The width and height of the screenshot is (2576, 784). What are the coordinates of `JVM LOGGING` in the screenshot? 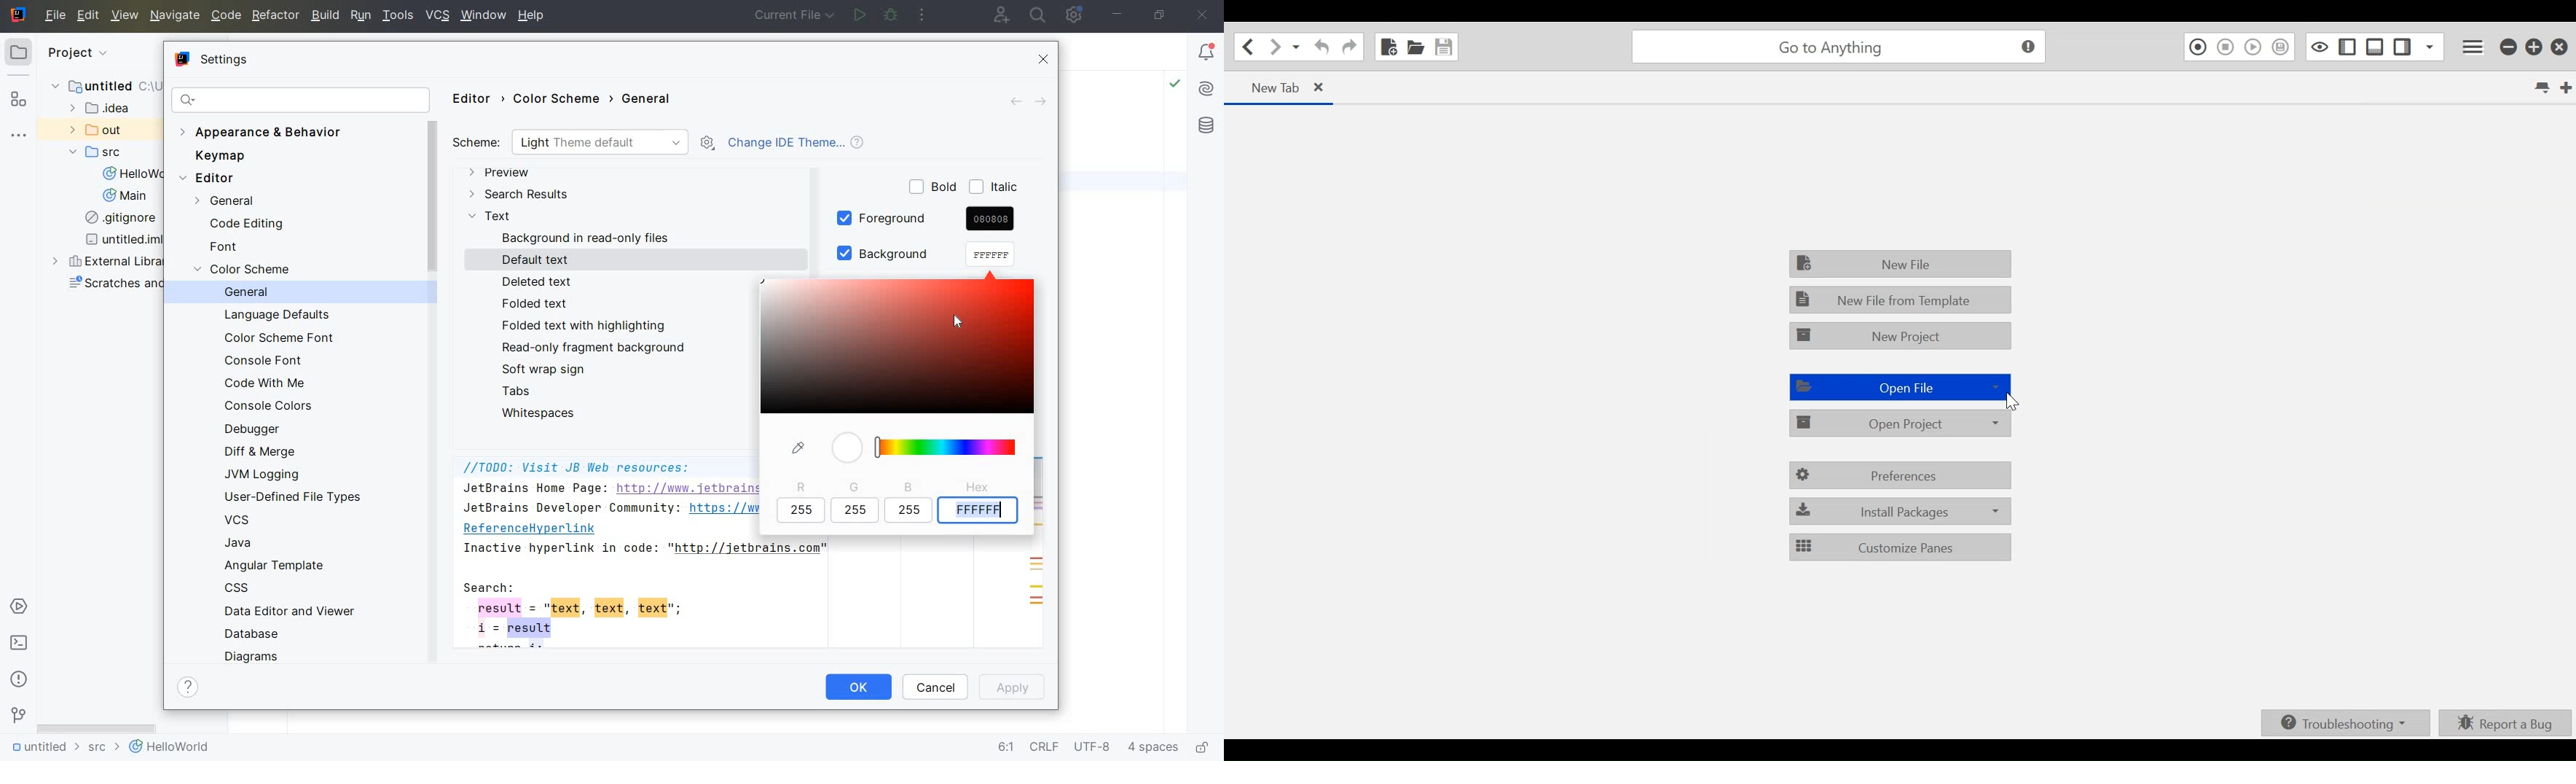 It's located at (265, 475).